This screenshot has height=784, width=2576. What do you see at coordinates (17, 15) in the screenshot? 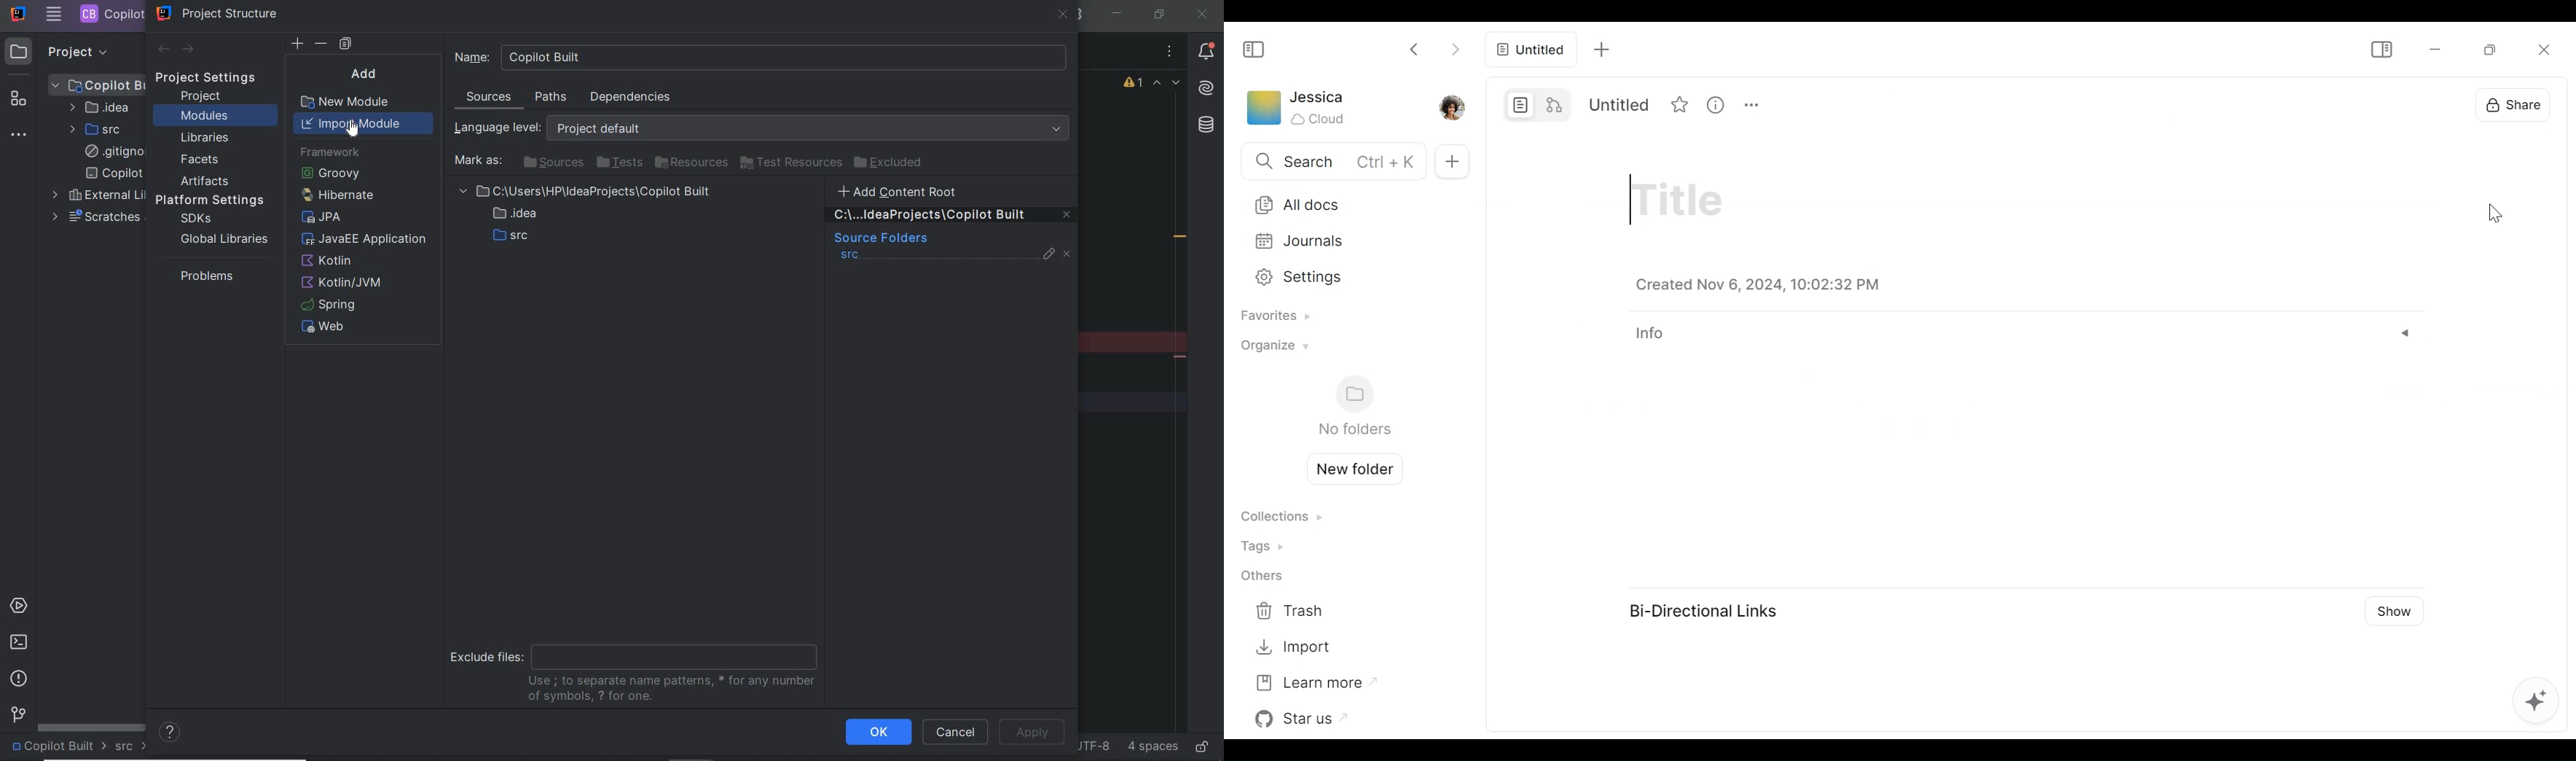
I see `SYSTEM NAME` at bounding box center [17, 15].